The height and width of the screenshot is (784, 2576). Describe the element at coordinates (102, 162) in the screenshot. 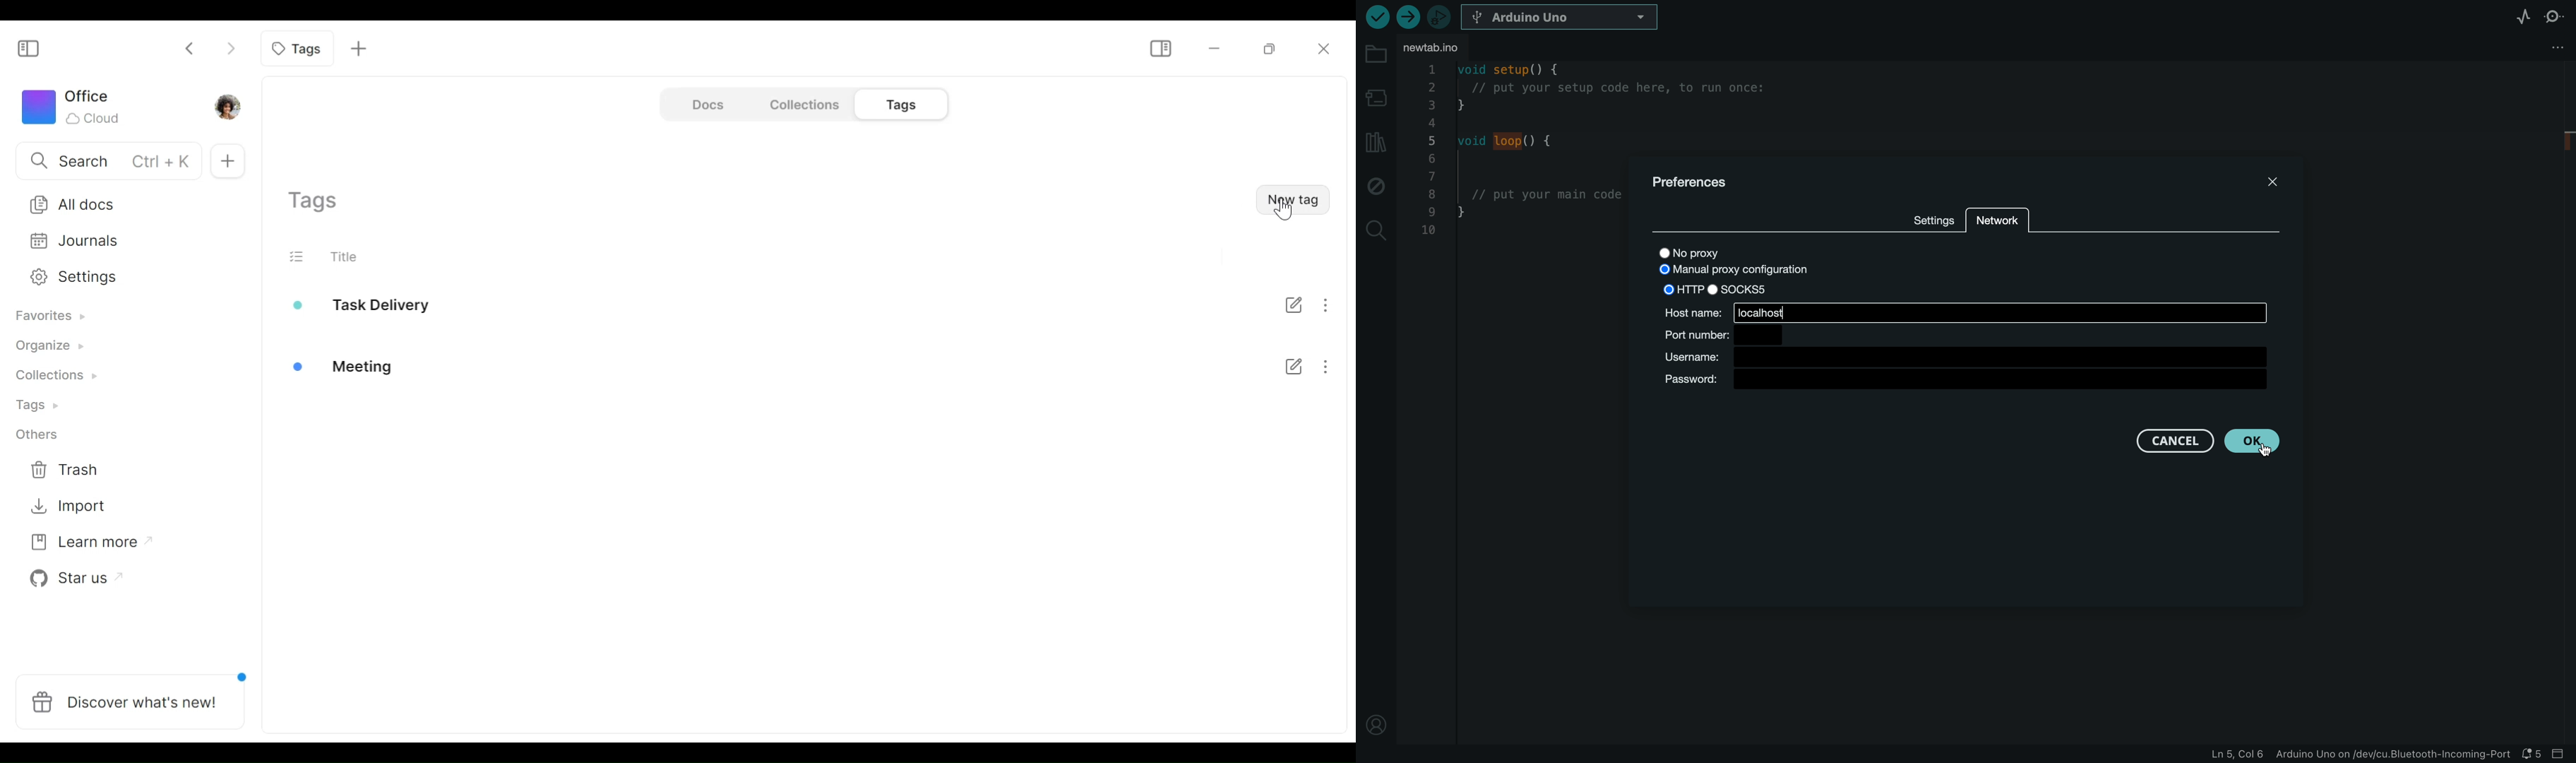

I see `Search` at that location.